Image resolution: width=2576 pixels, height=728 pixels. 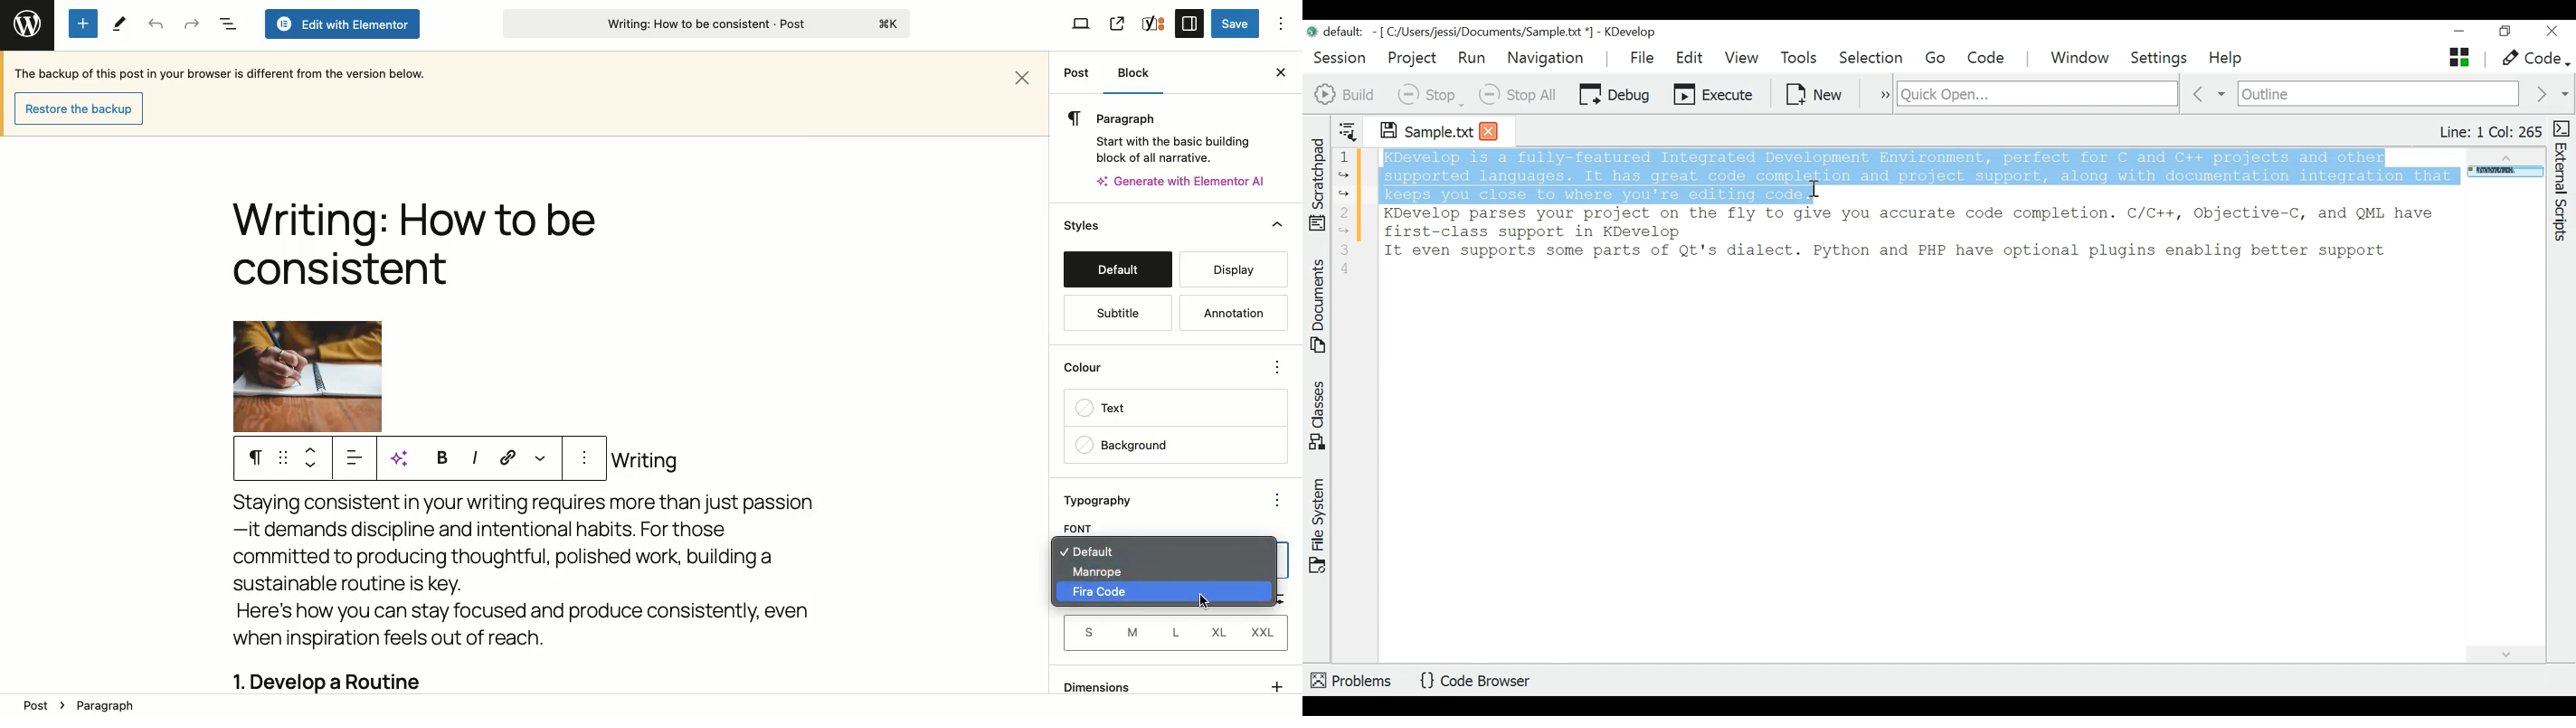 I want to click on File System, so click(x=1318, y=524).